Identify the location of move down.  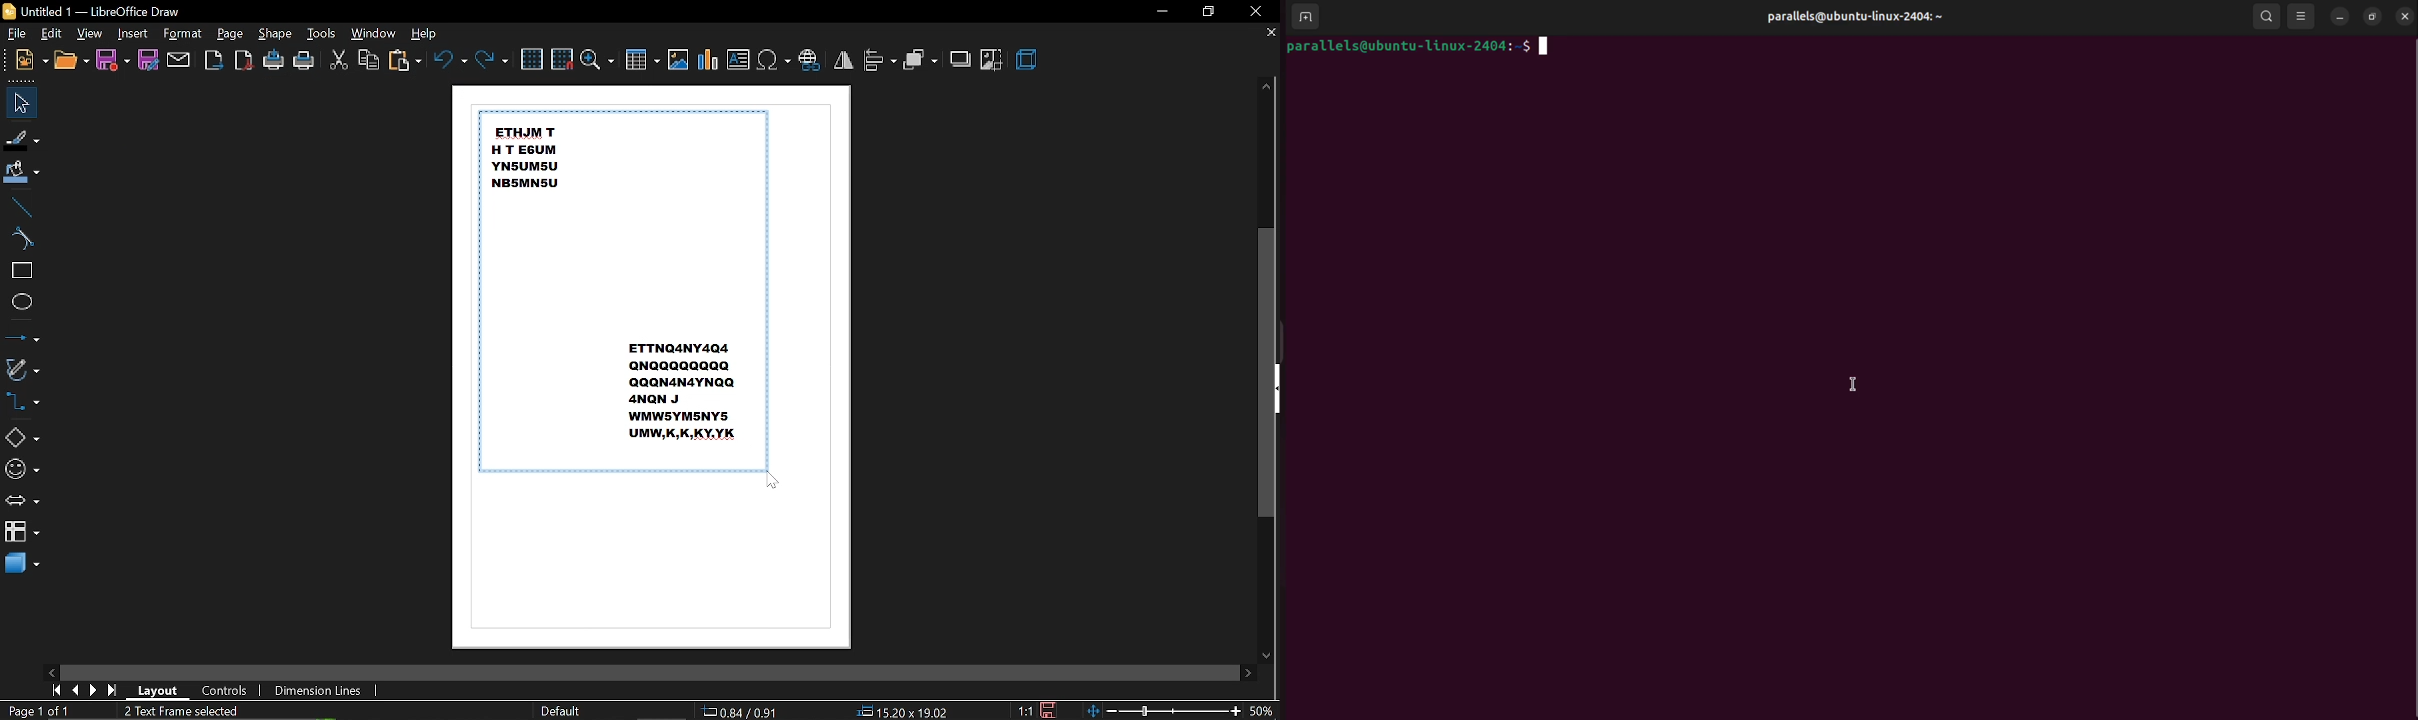
(1265, 655).